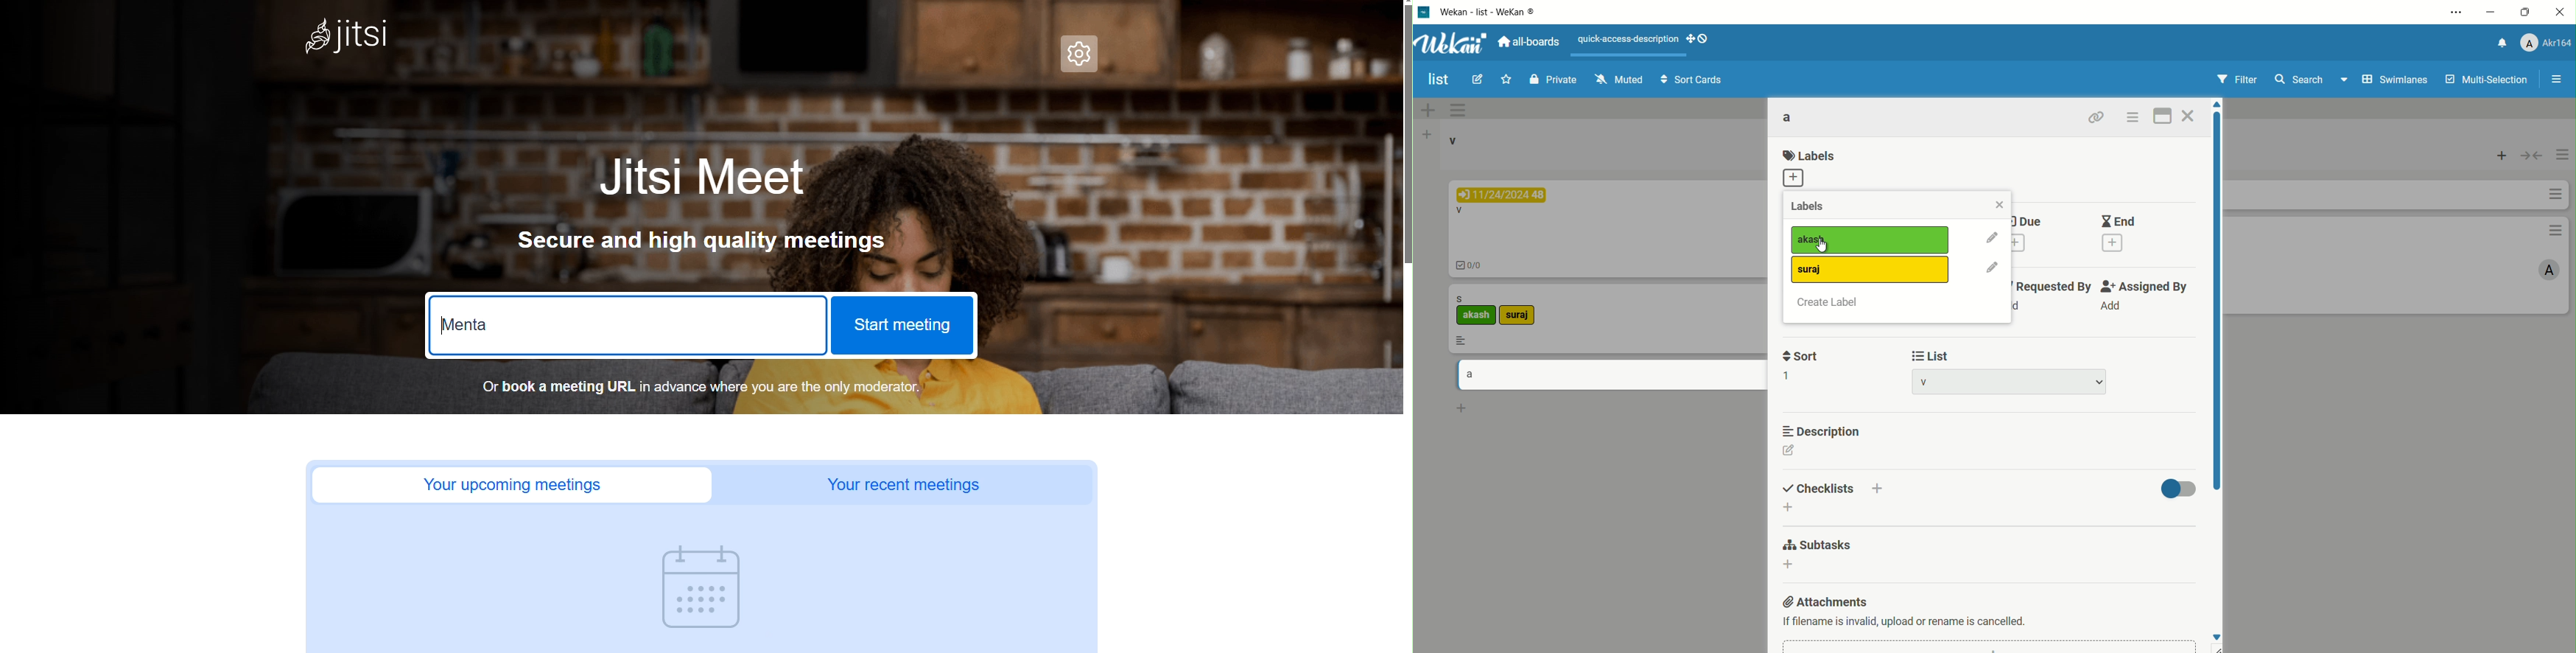 This screenshot has height=672, width=2576. I want to click on Background image, so click(1197, 247).